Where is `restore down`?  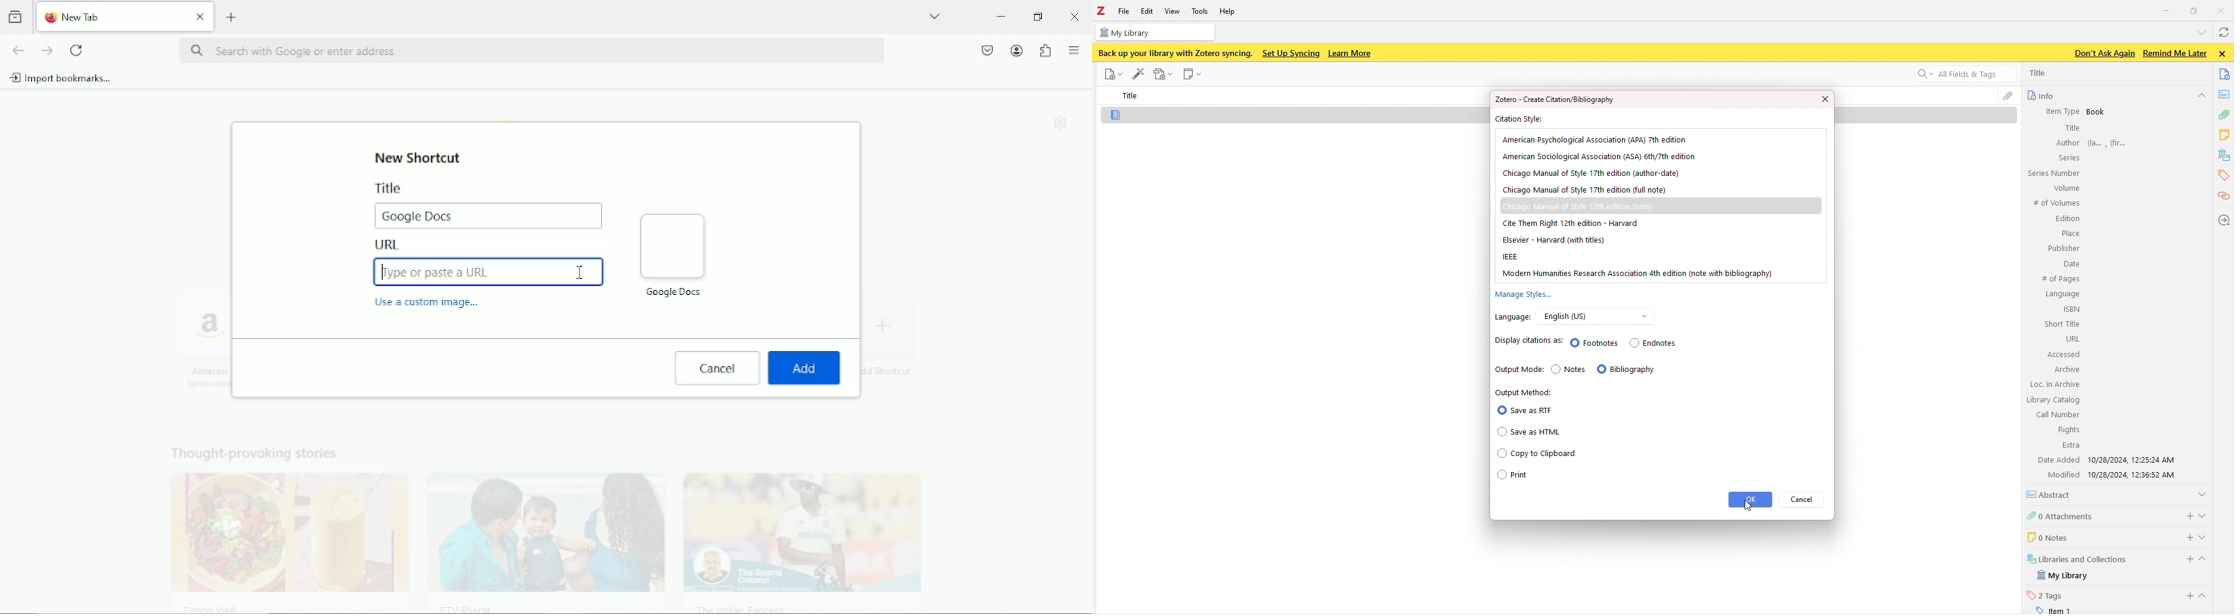 restore down is located at coordinates (1039, 16).